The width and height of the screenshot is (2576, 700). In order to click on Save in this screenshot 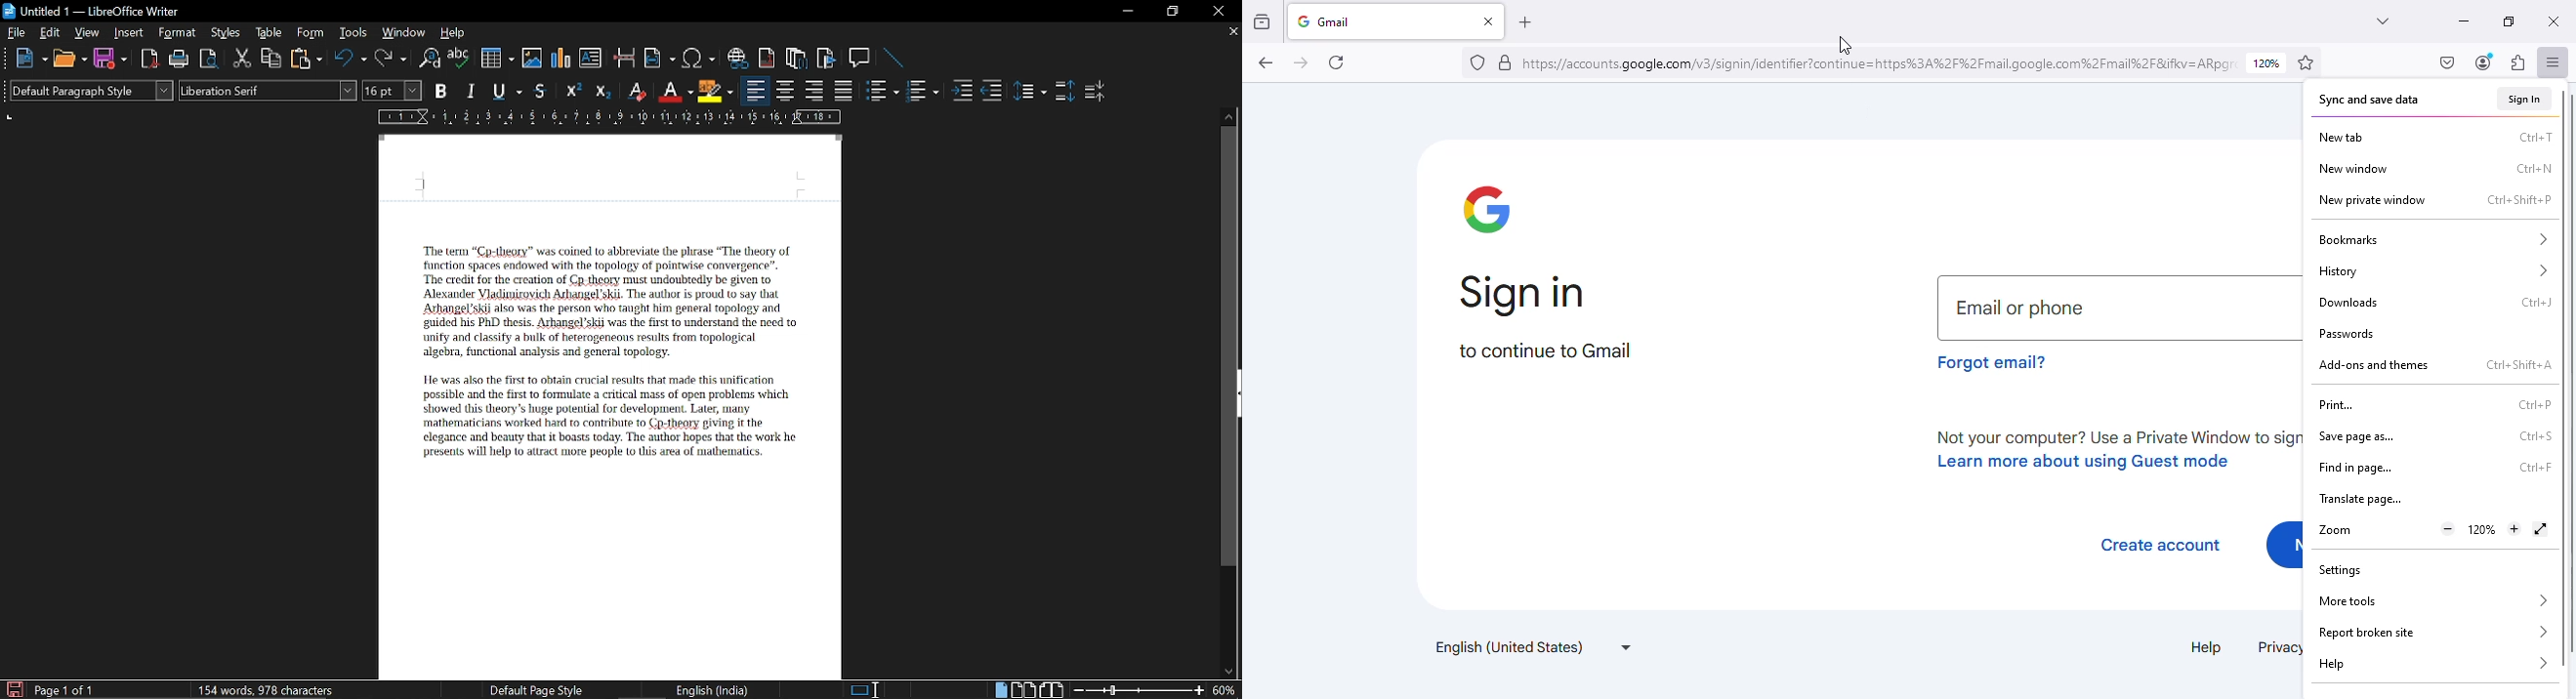, I will do `click(112, 60)`.